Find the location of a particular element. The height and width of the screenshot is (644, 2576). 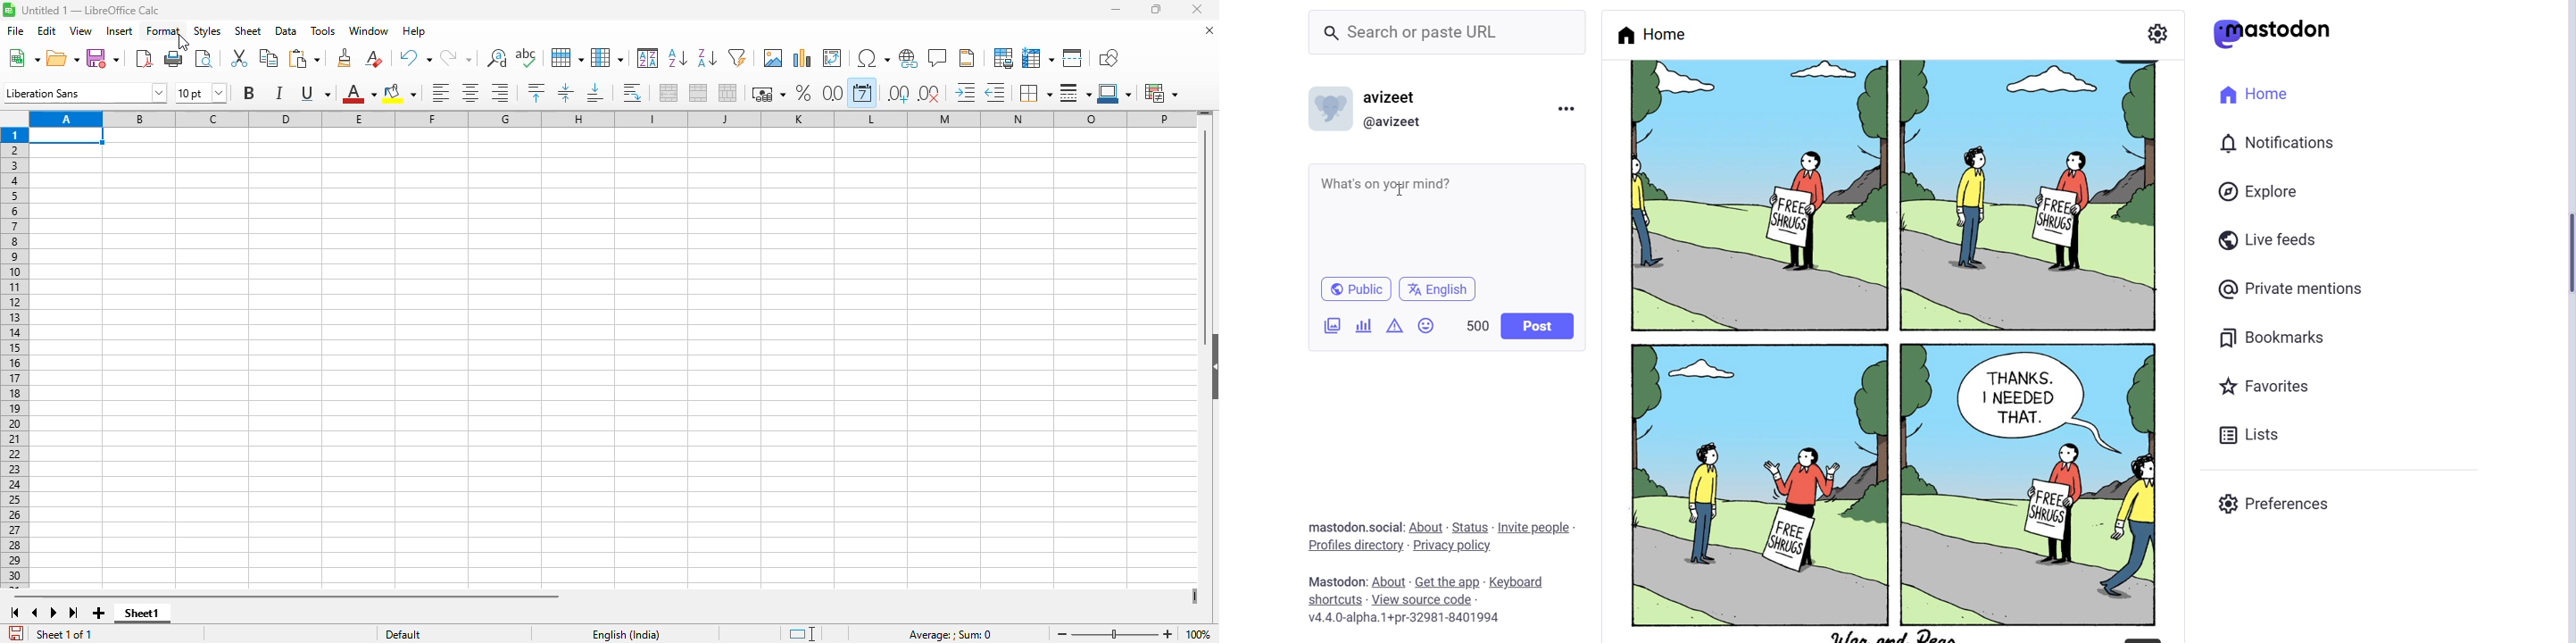

Word Limit is located at coordinates (1478, 324).